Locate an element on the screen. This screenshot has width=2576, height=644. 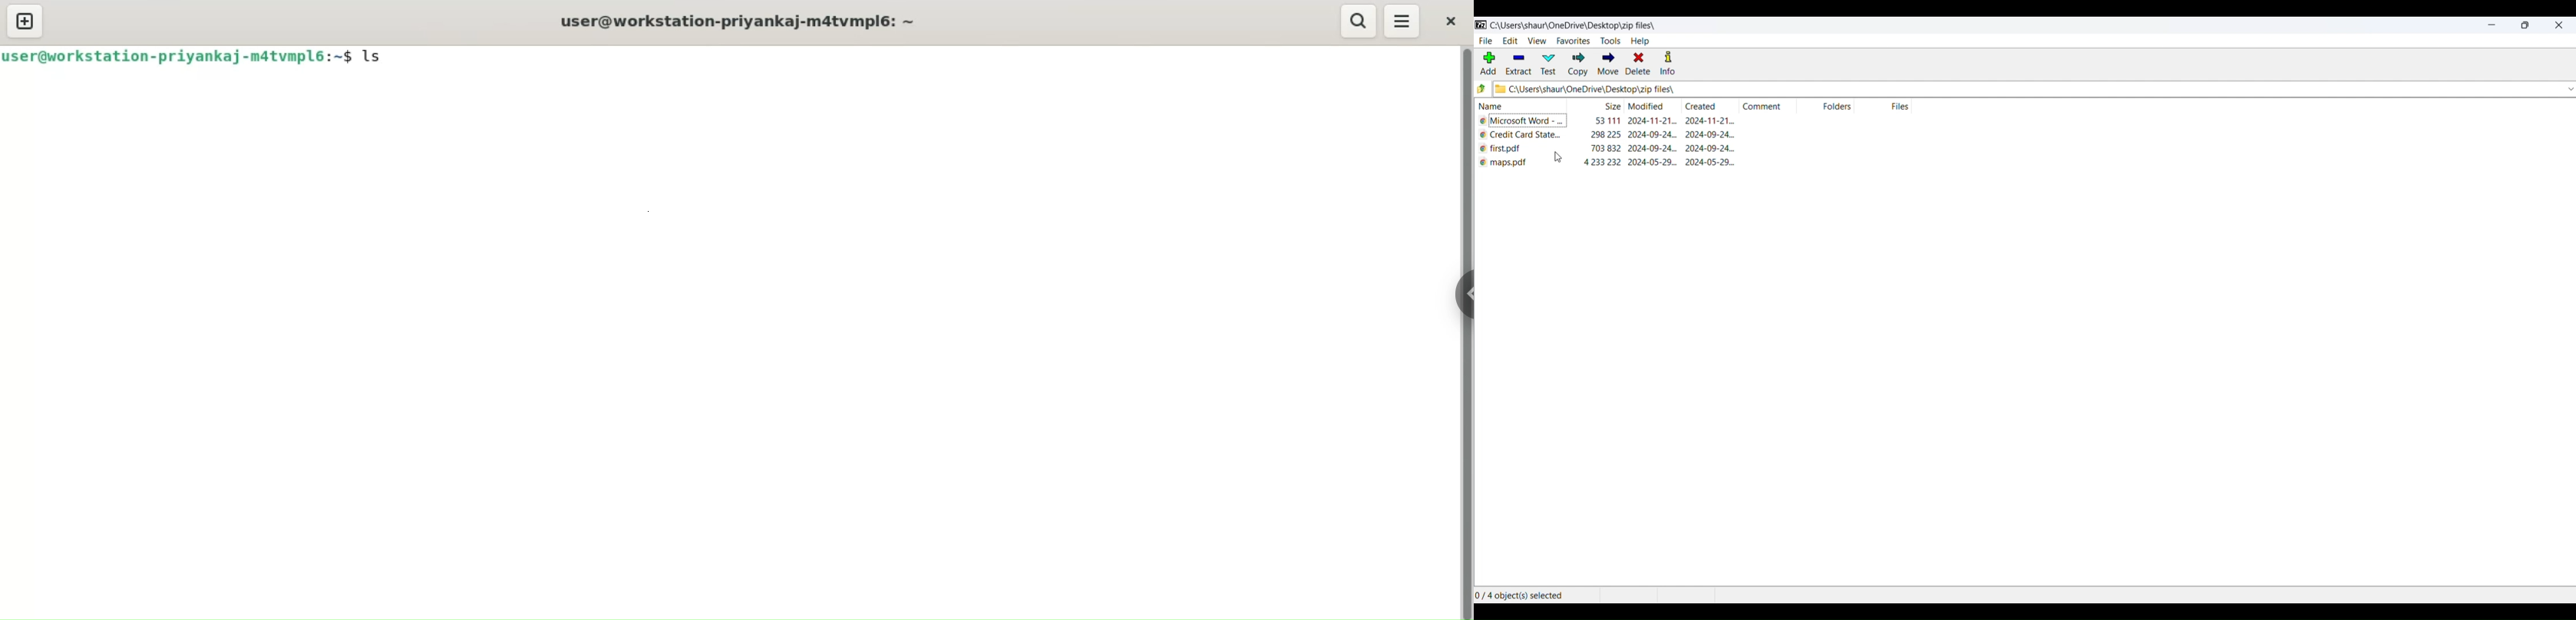
favorites is located at coordinates (1573, 42).